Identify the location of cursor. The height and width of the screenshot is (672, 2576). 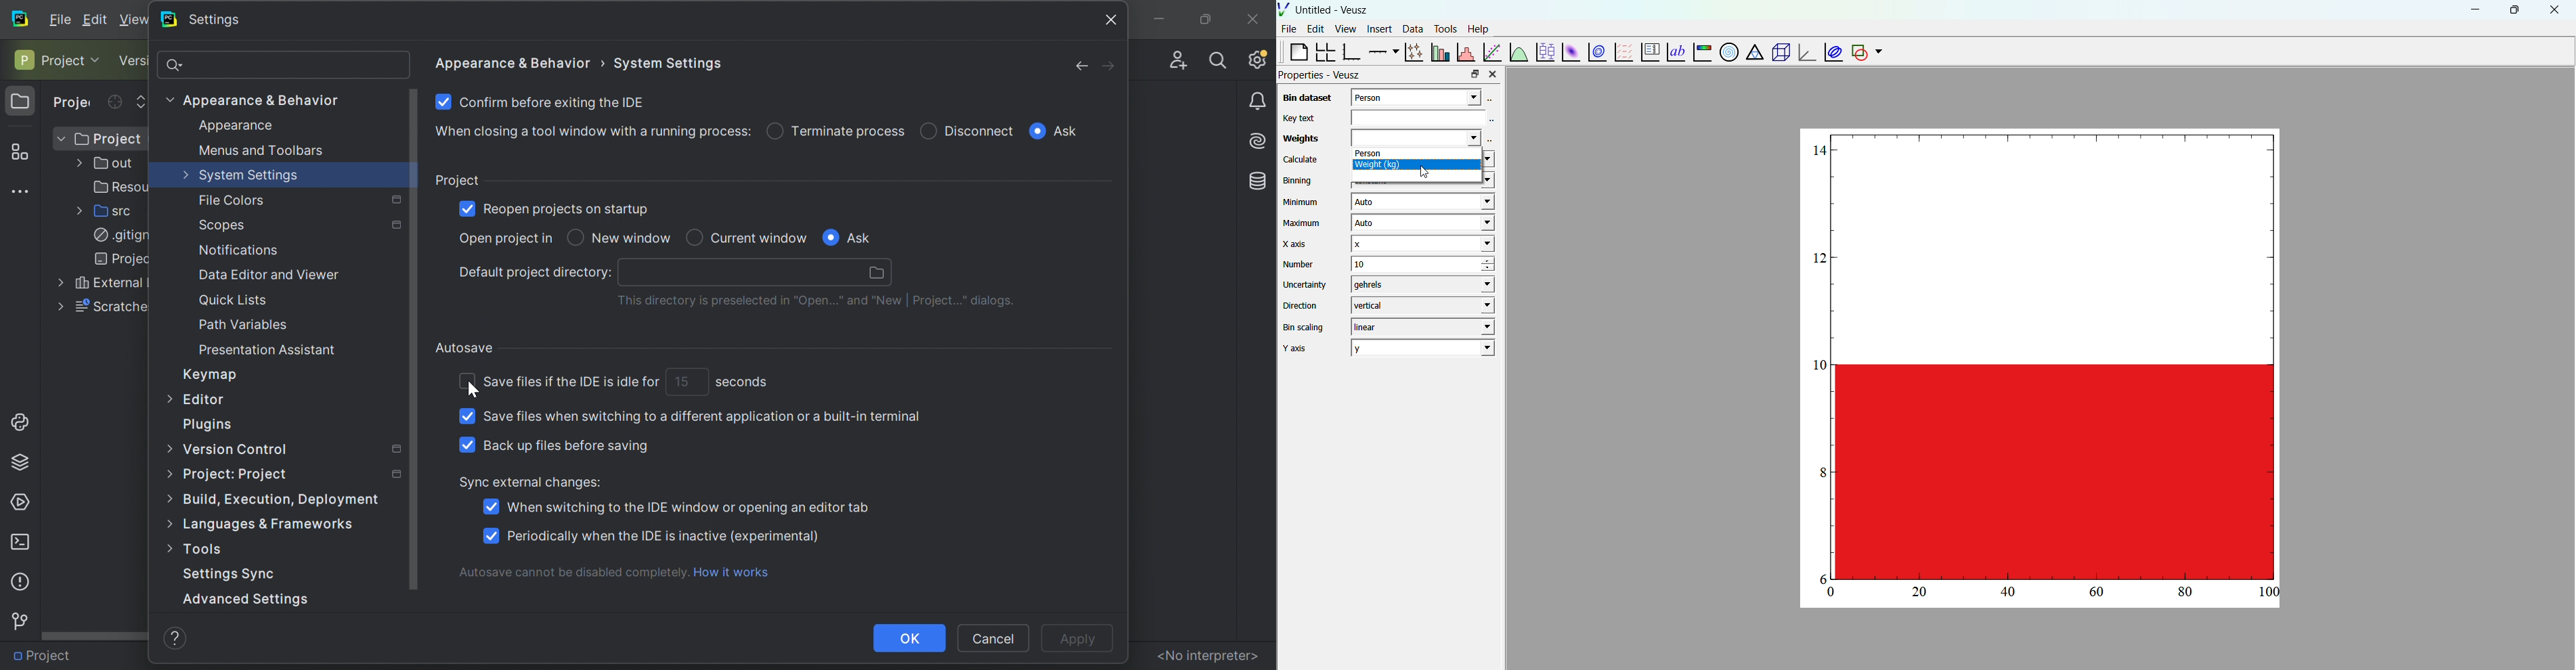
(472, 392).